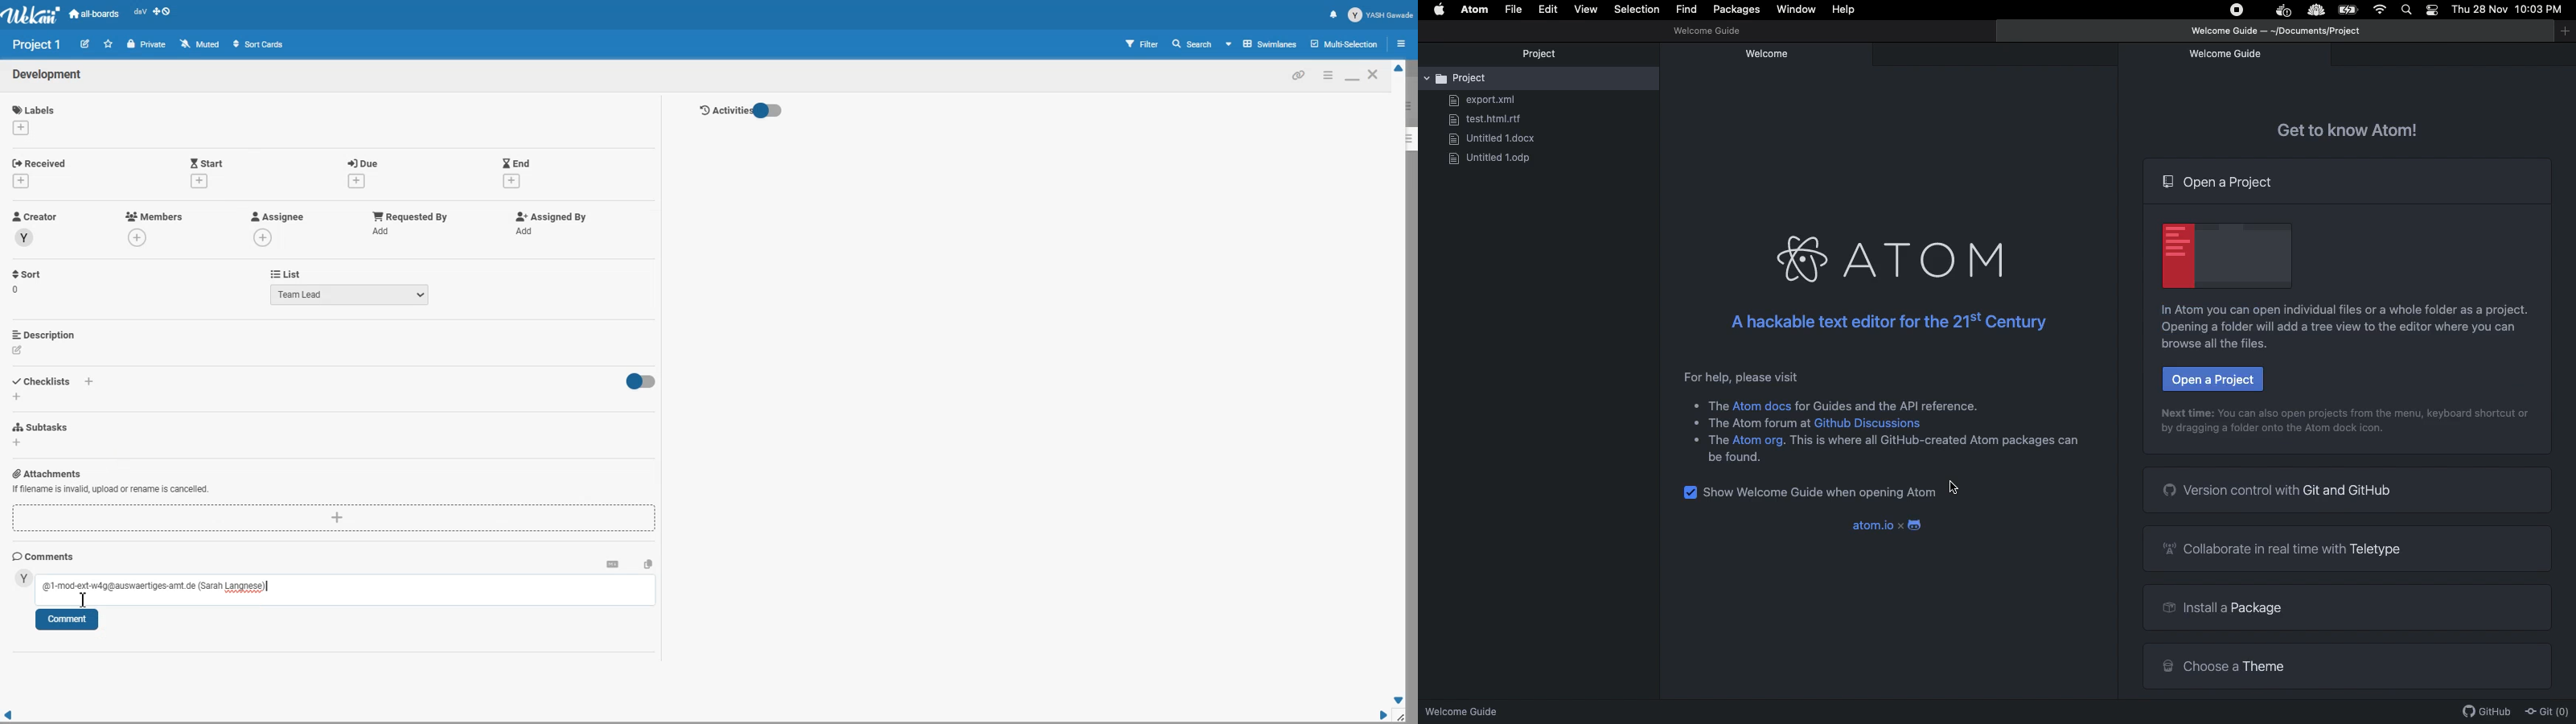  I want to click on Descriptive text, so click(1744, 374).